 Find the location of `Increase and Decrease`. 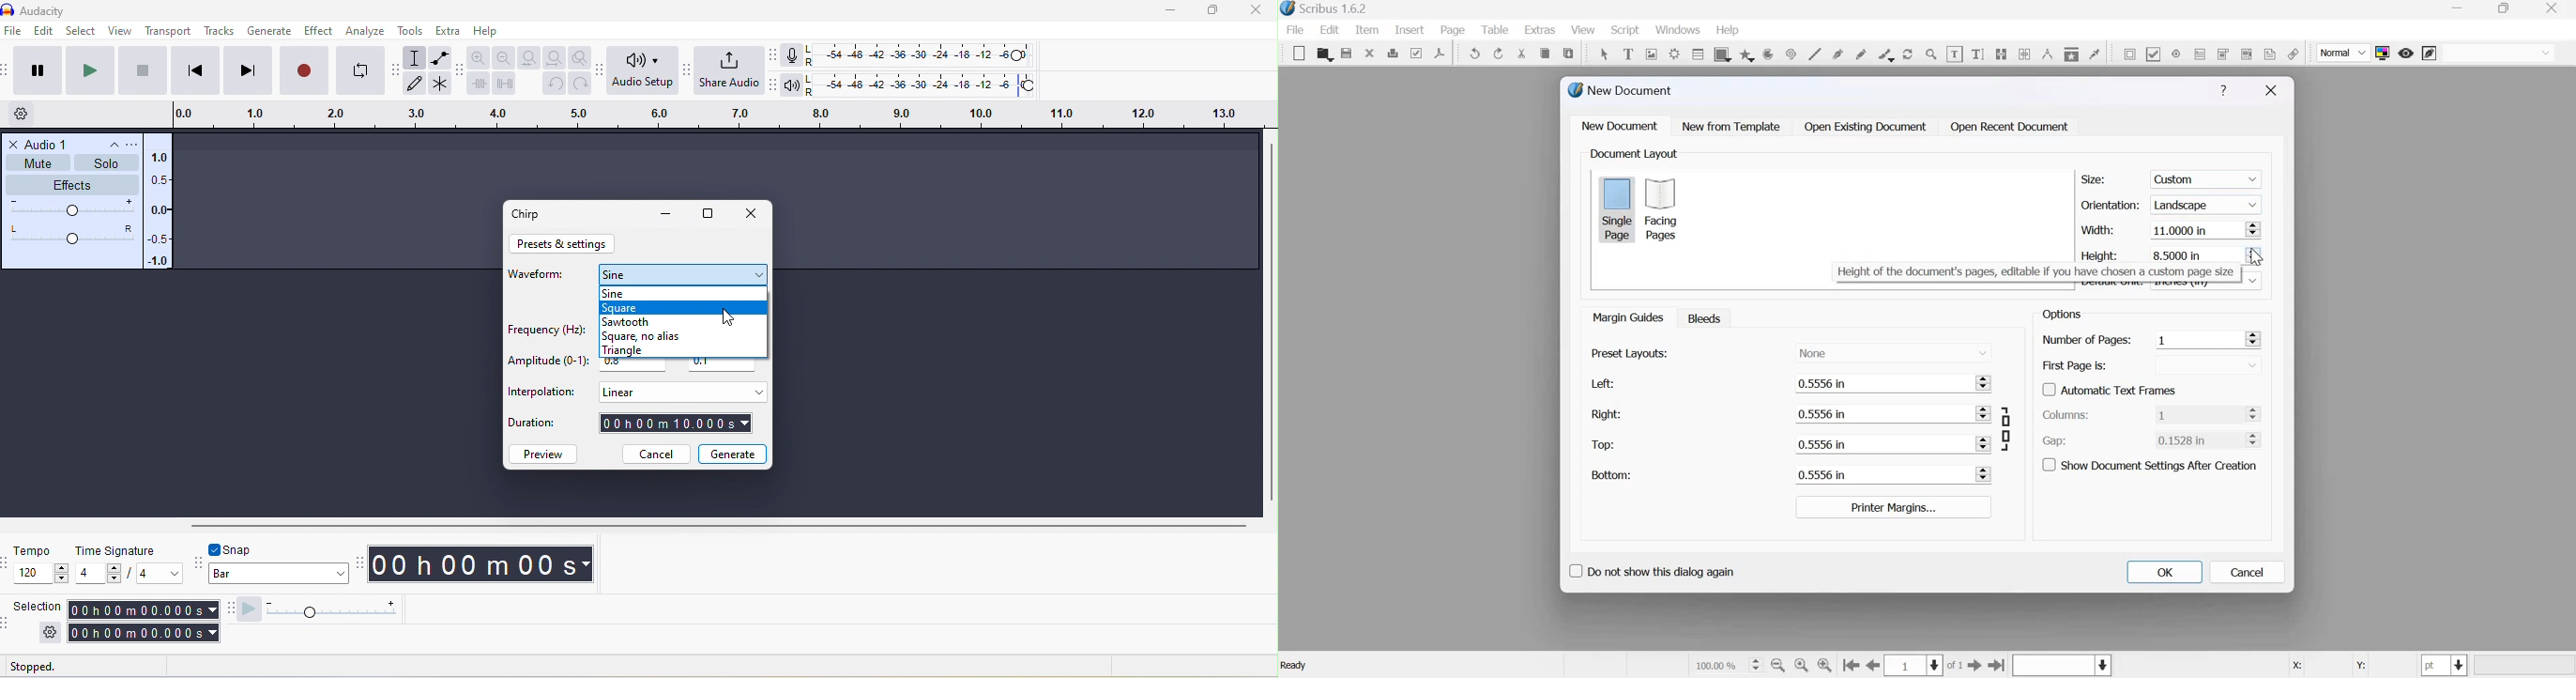

Increase and Decrease is located at coordinates (1984, 443).